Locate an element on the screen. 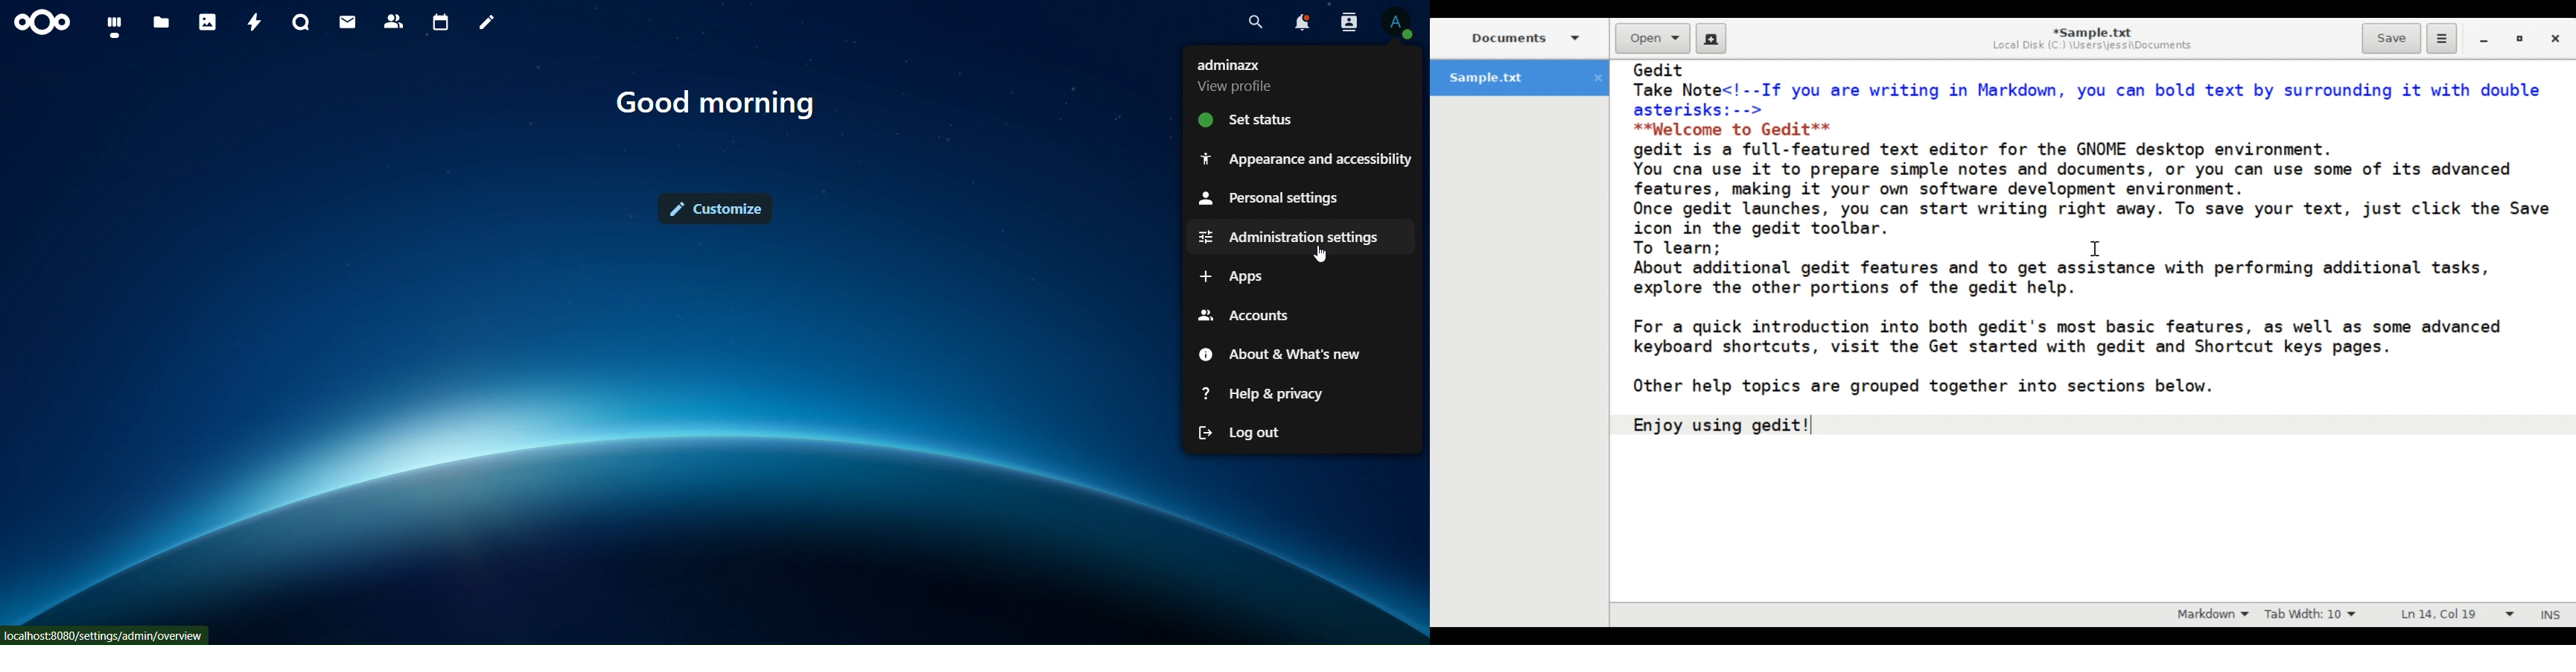 The width and height of the screenshot is (2576, 672). about & what's new is located at coordinates (1276, 353).